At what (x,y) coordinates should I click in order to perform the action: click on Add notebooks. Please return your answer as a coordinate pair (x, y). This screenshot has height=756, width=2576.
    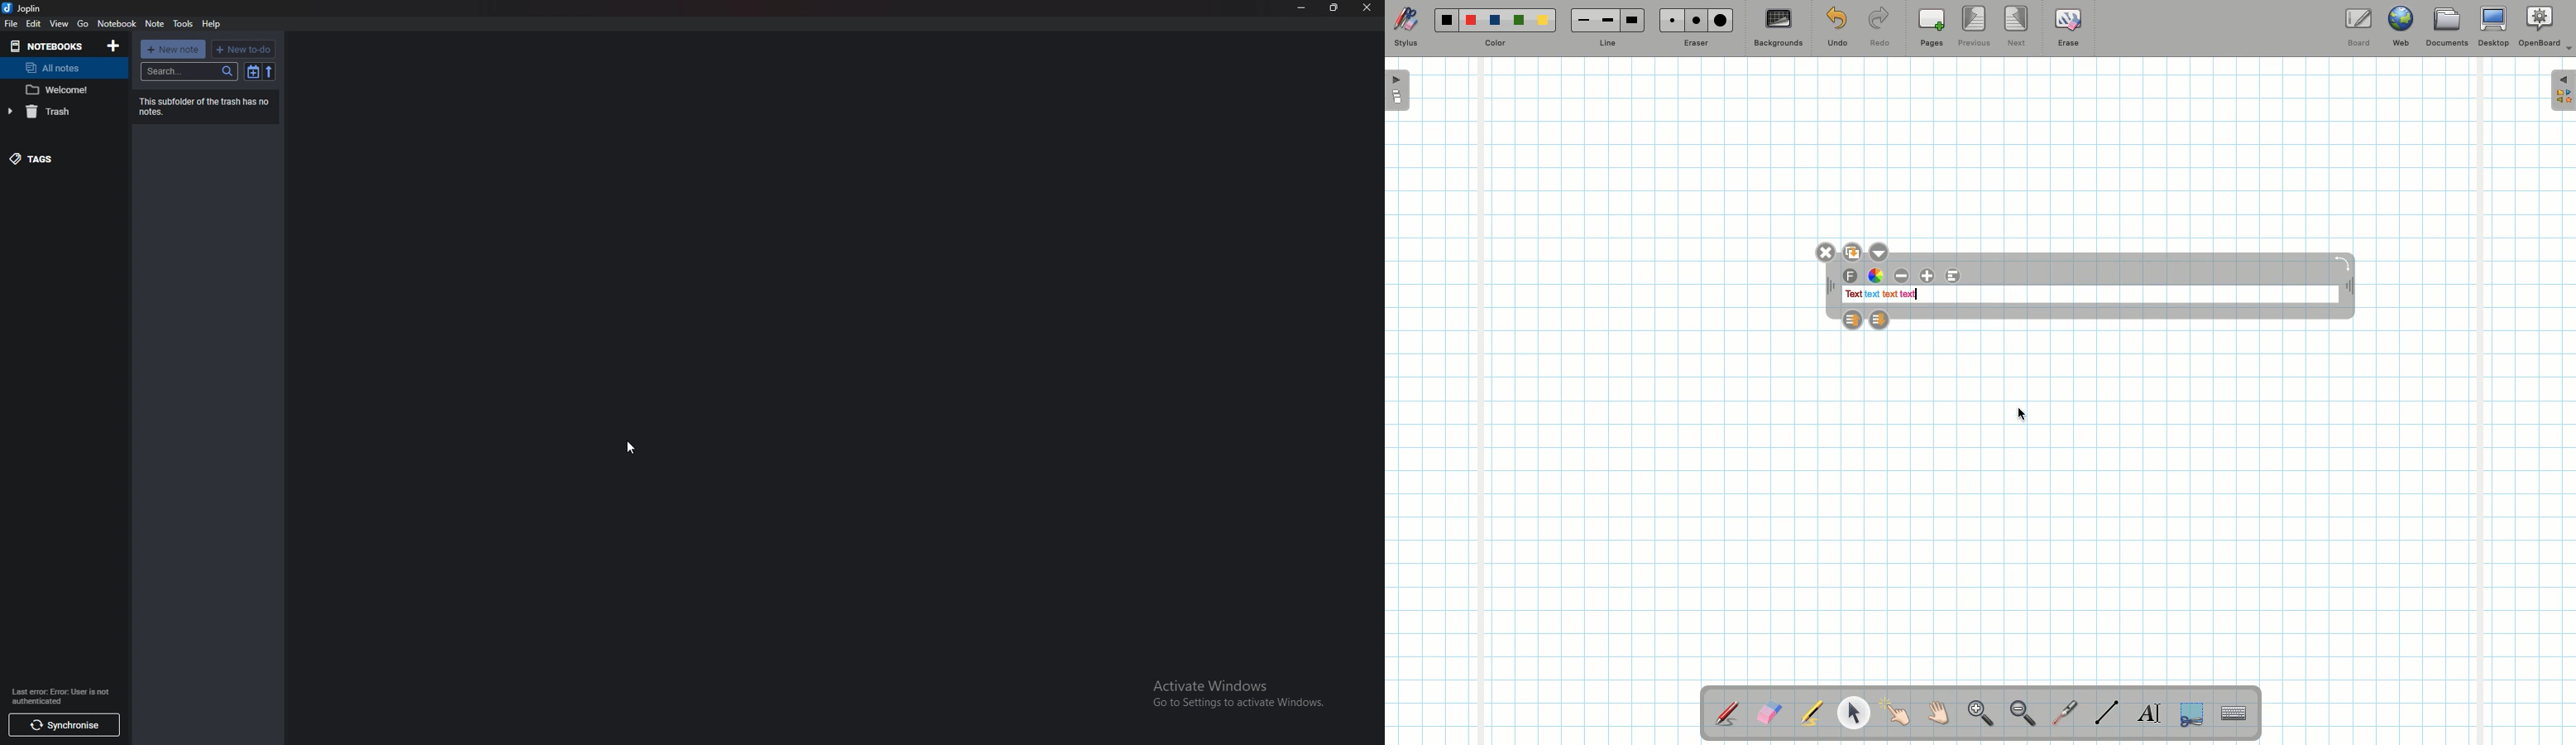
    Looking at the image, I should click on (113, 46).